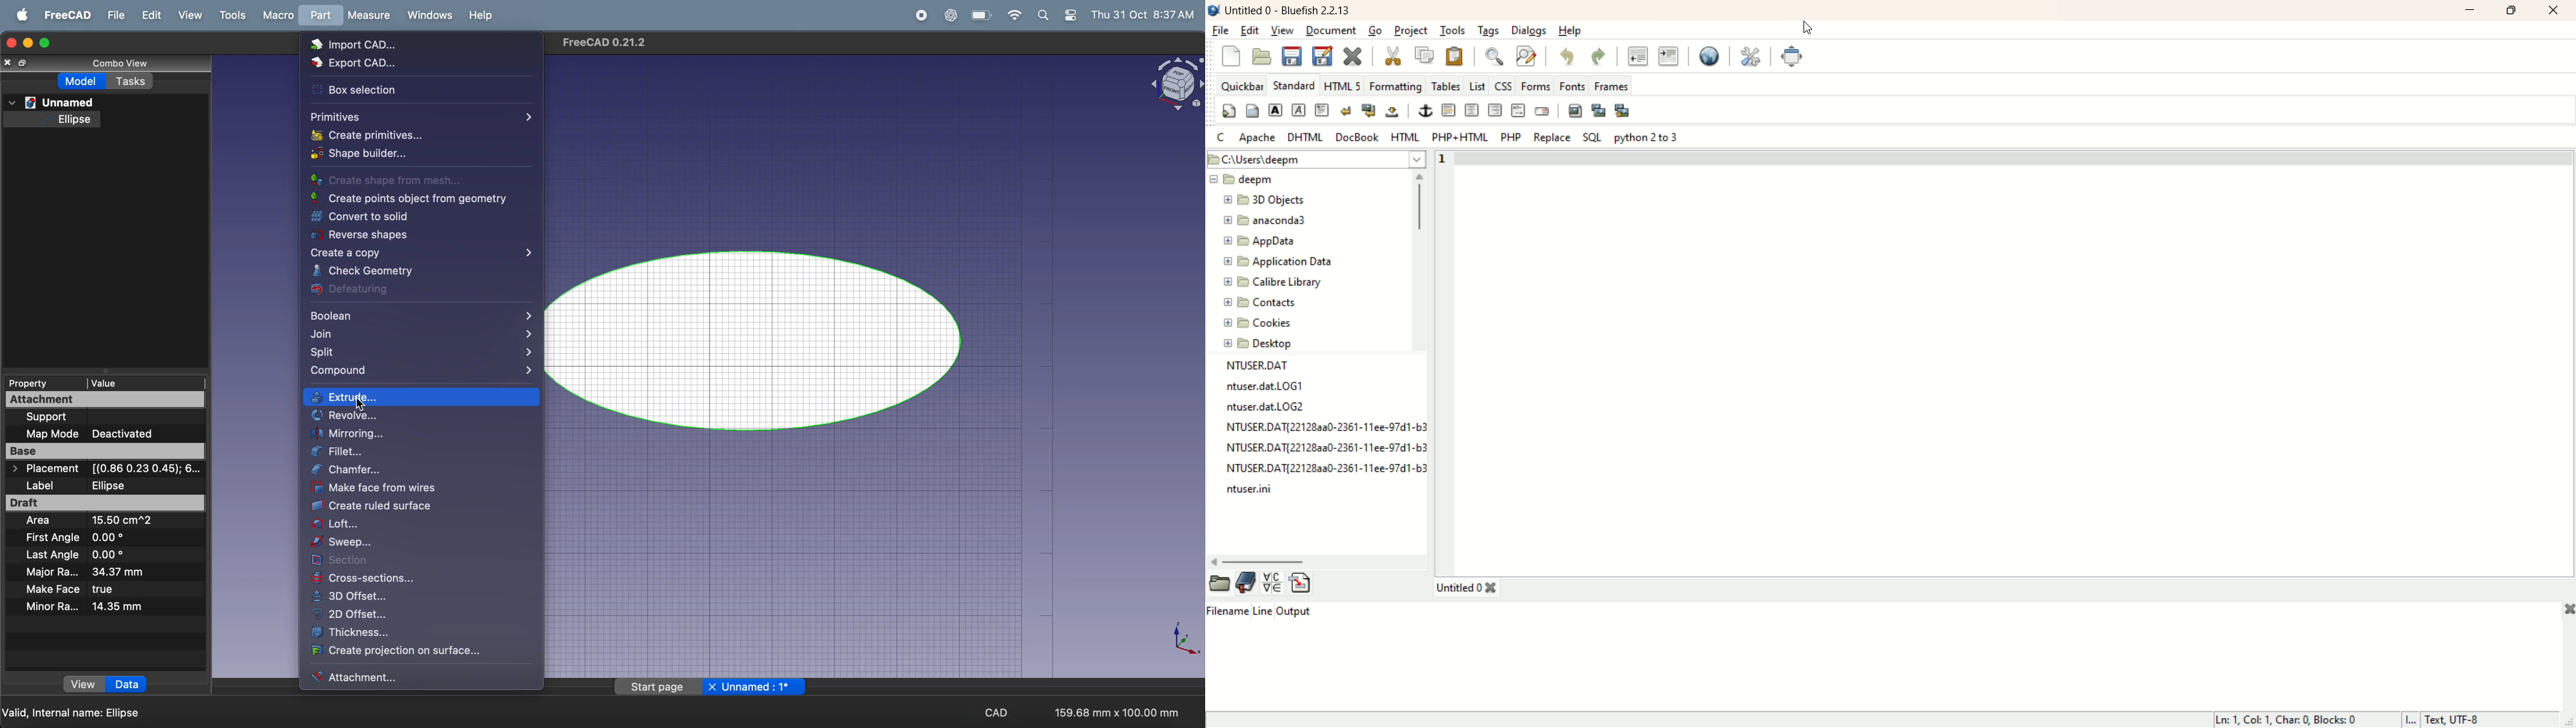  Describe the element at coordinates (104, 684) in the screenshot. I see `view data` at that location.